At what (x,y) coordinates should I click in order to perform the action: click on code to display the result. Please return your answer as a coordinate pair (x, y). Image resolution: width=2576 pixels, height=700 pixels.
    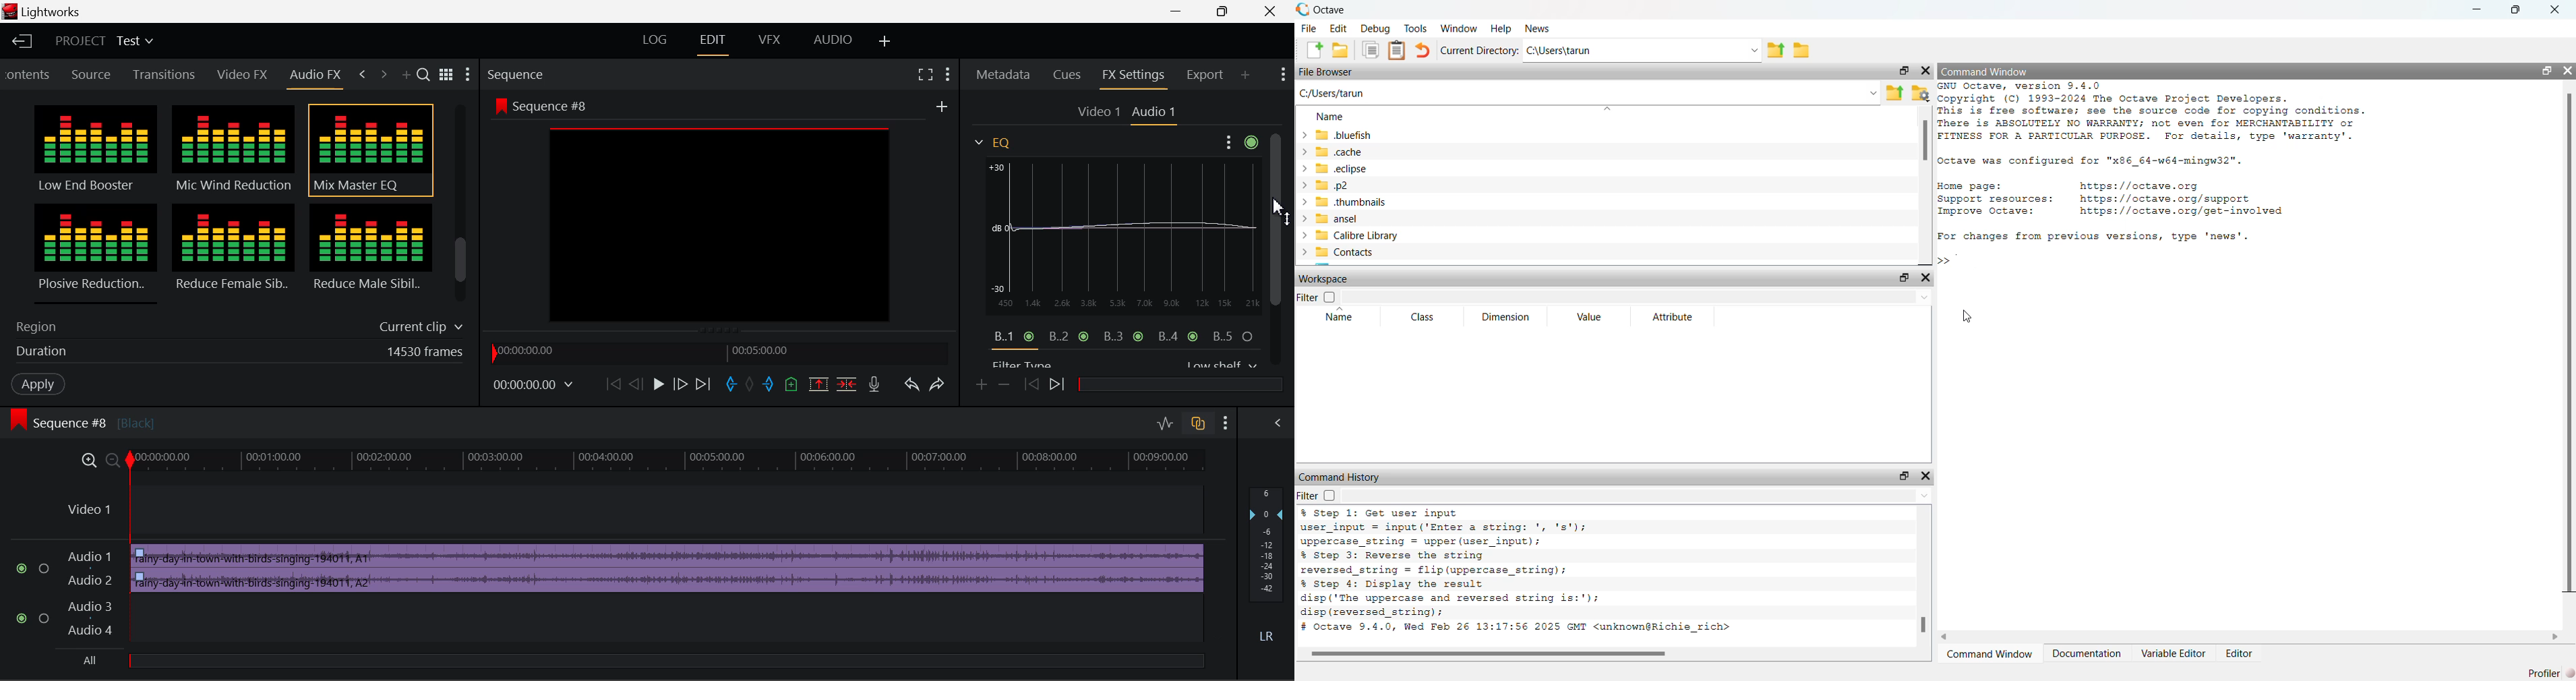
    Looking at the image, I should click on (1455, 598).